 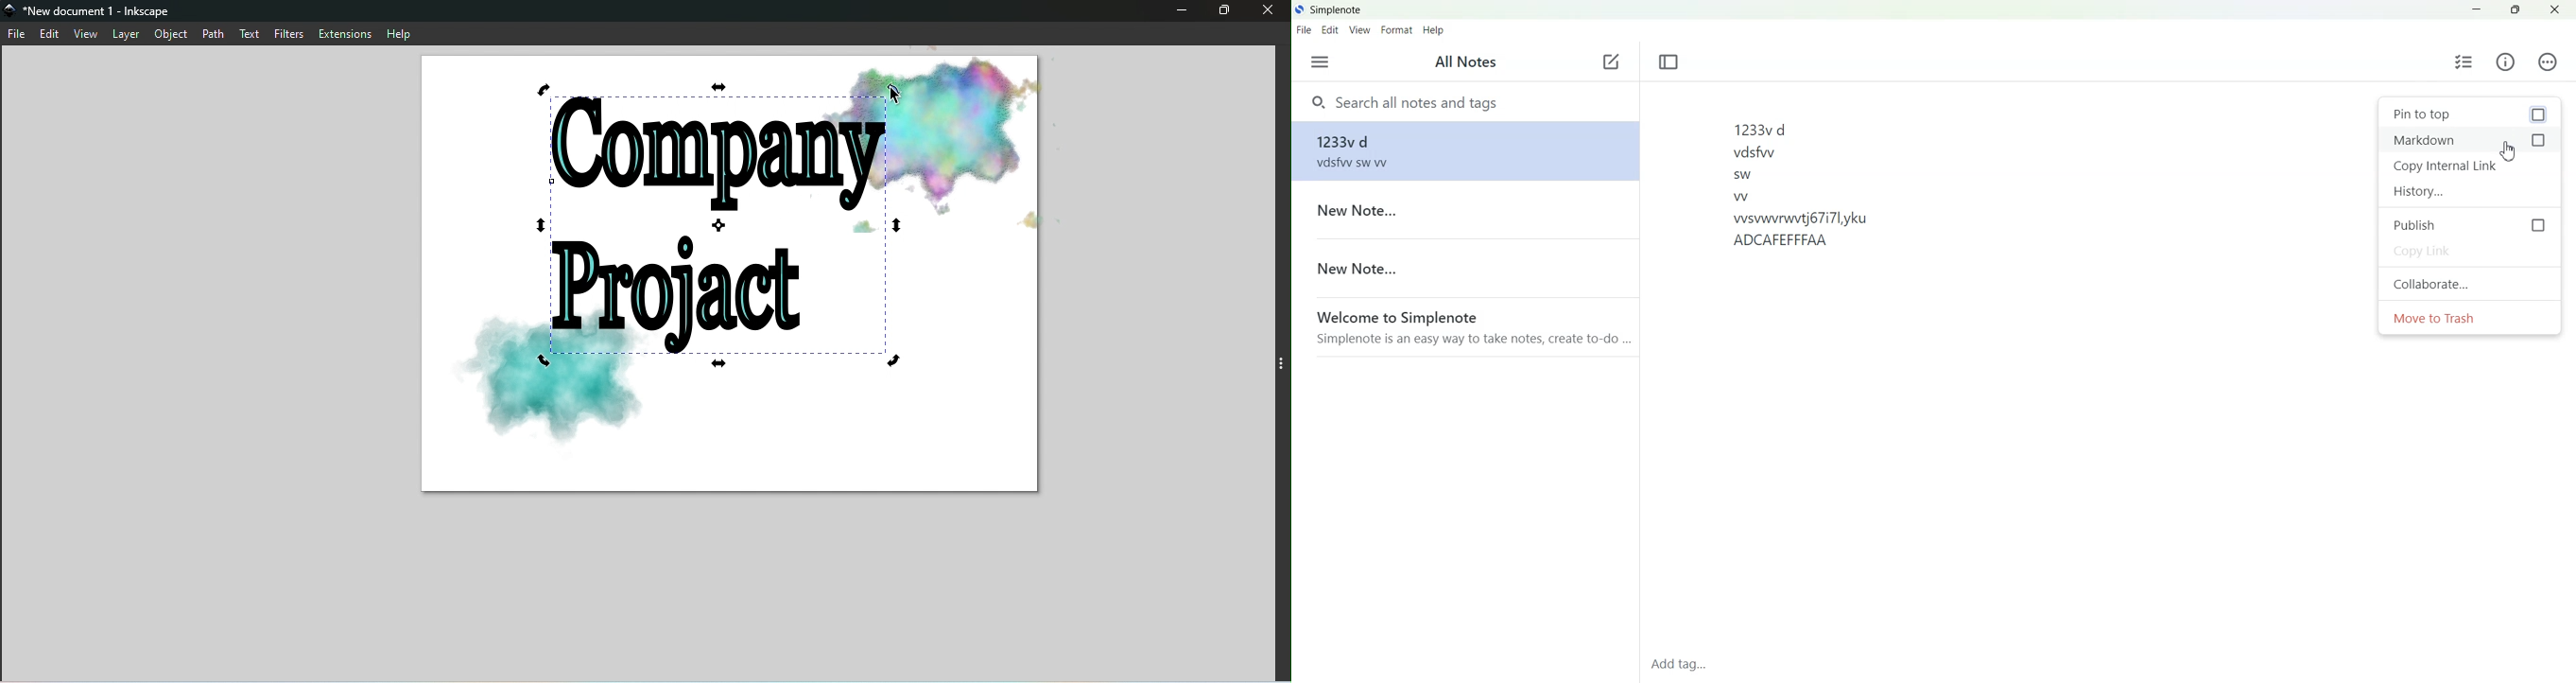 What do you see at coordinates (1331, 29) in the screenshot?
I see `Edit` at bounding box center [1331, 29].